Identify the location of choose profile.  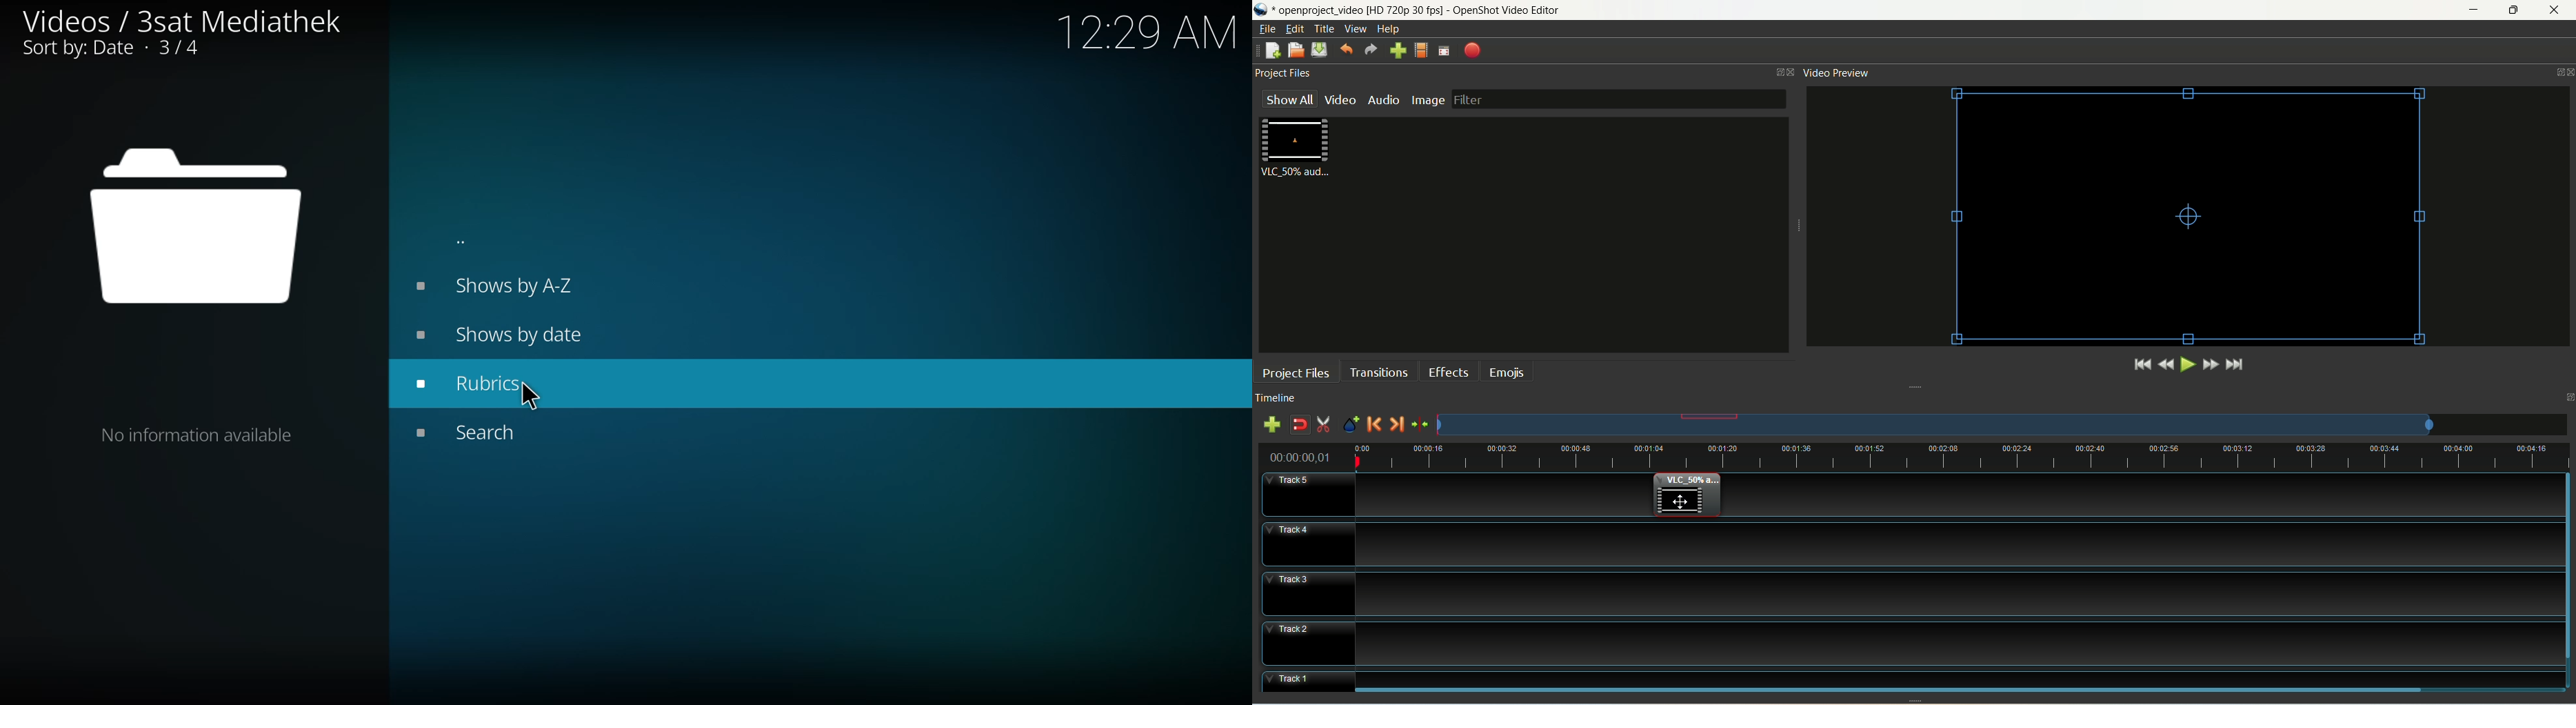
(1421, 50).